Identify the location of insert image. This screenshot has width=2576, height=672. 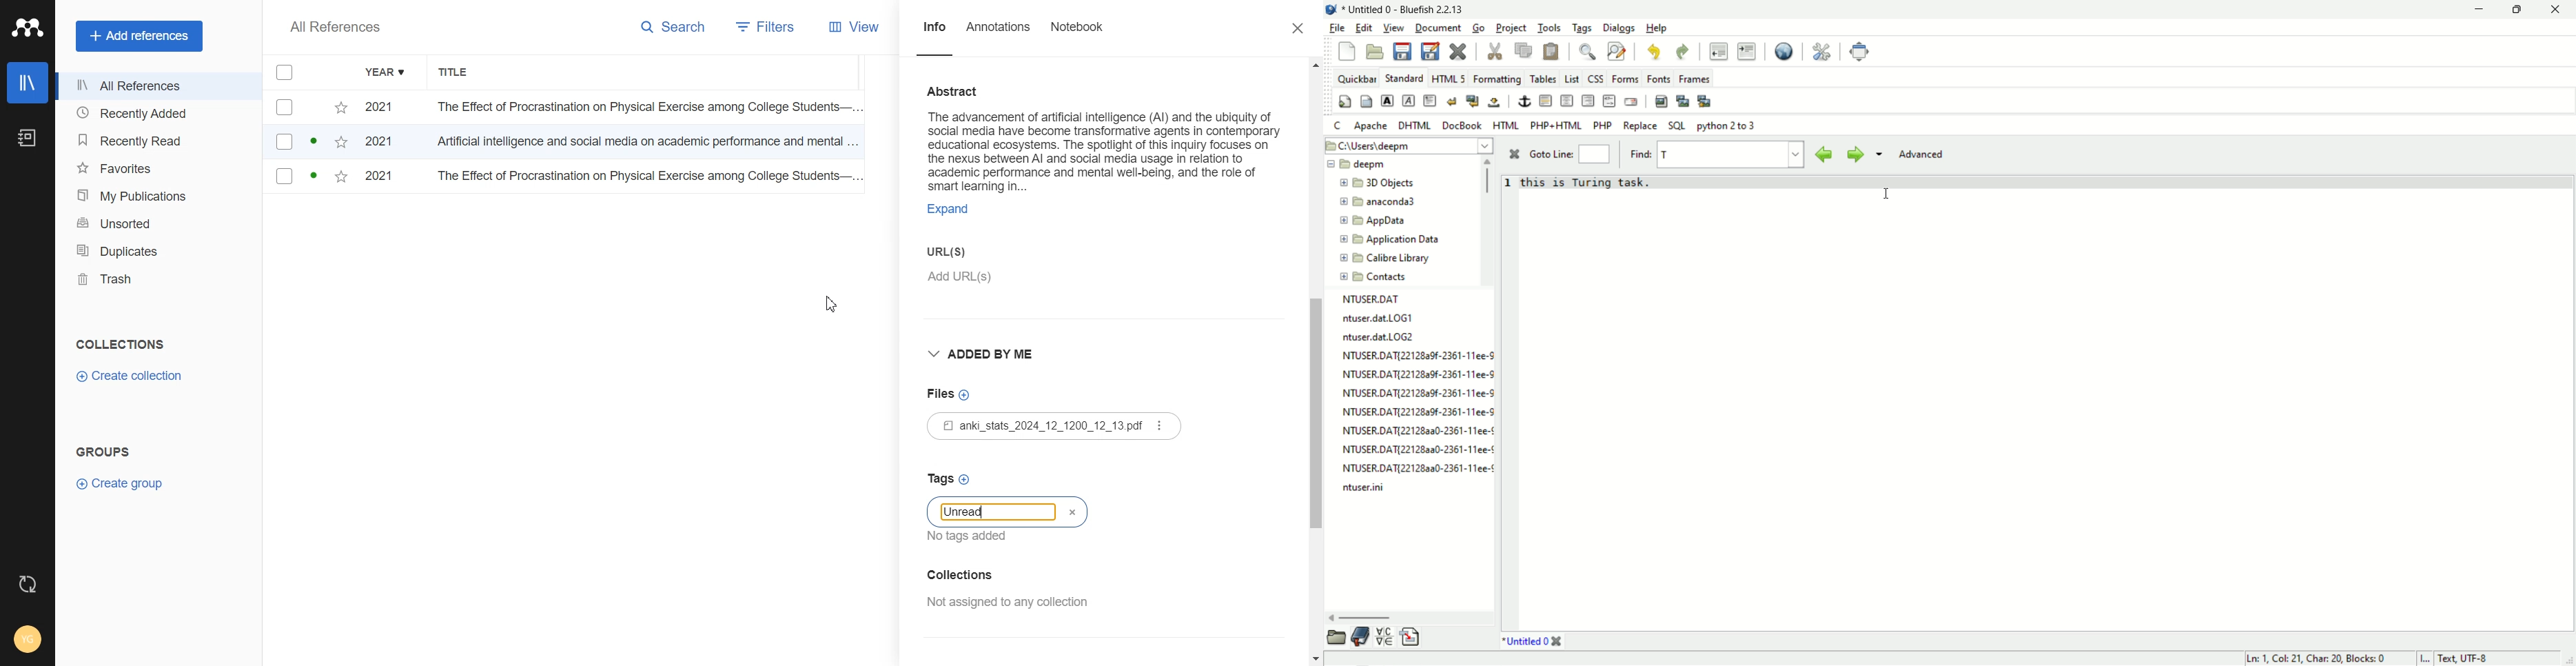
(1662, 102).